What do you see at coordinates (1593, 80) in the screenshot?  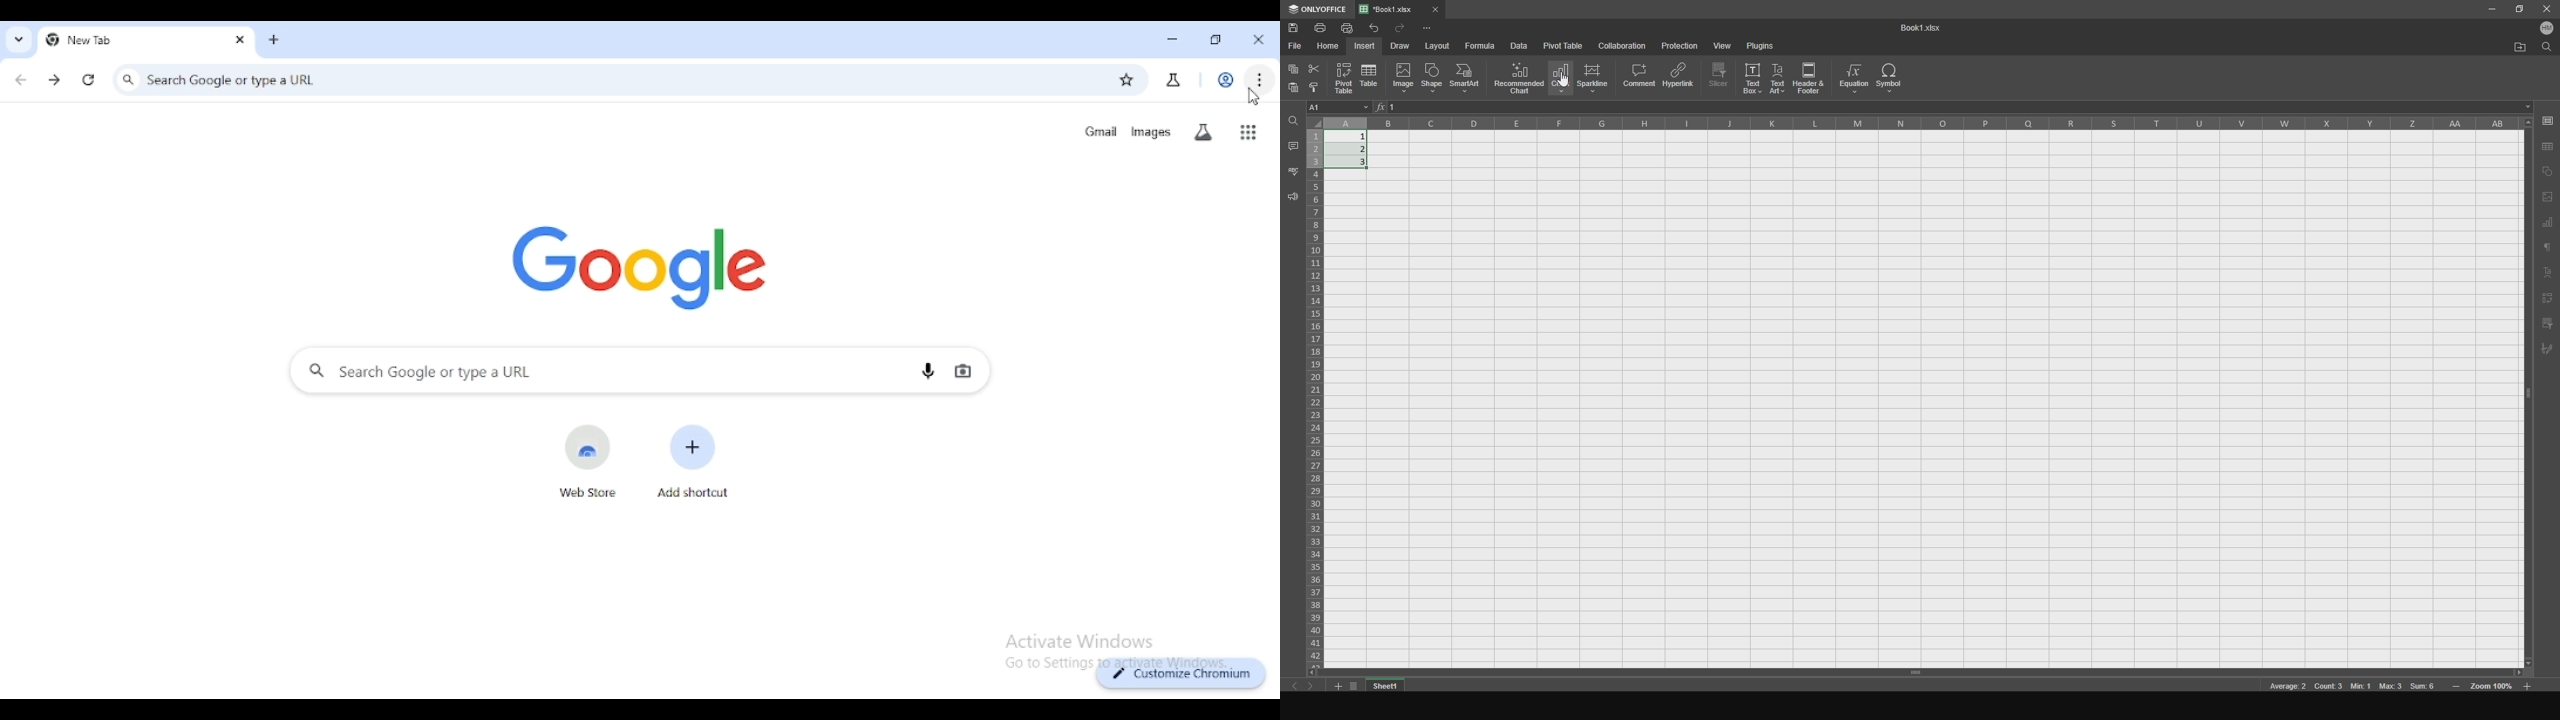 I see `sparkline` at bounding box center [1593, 80].